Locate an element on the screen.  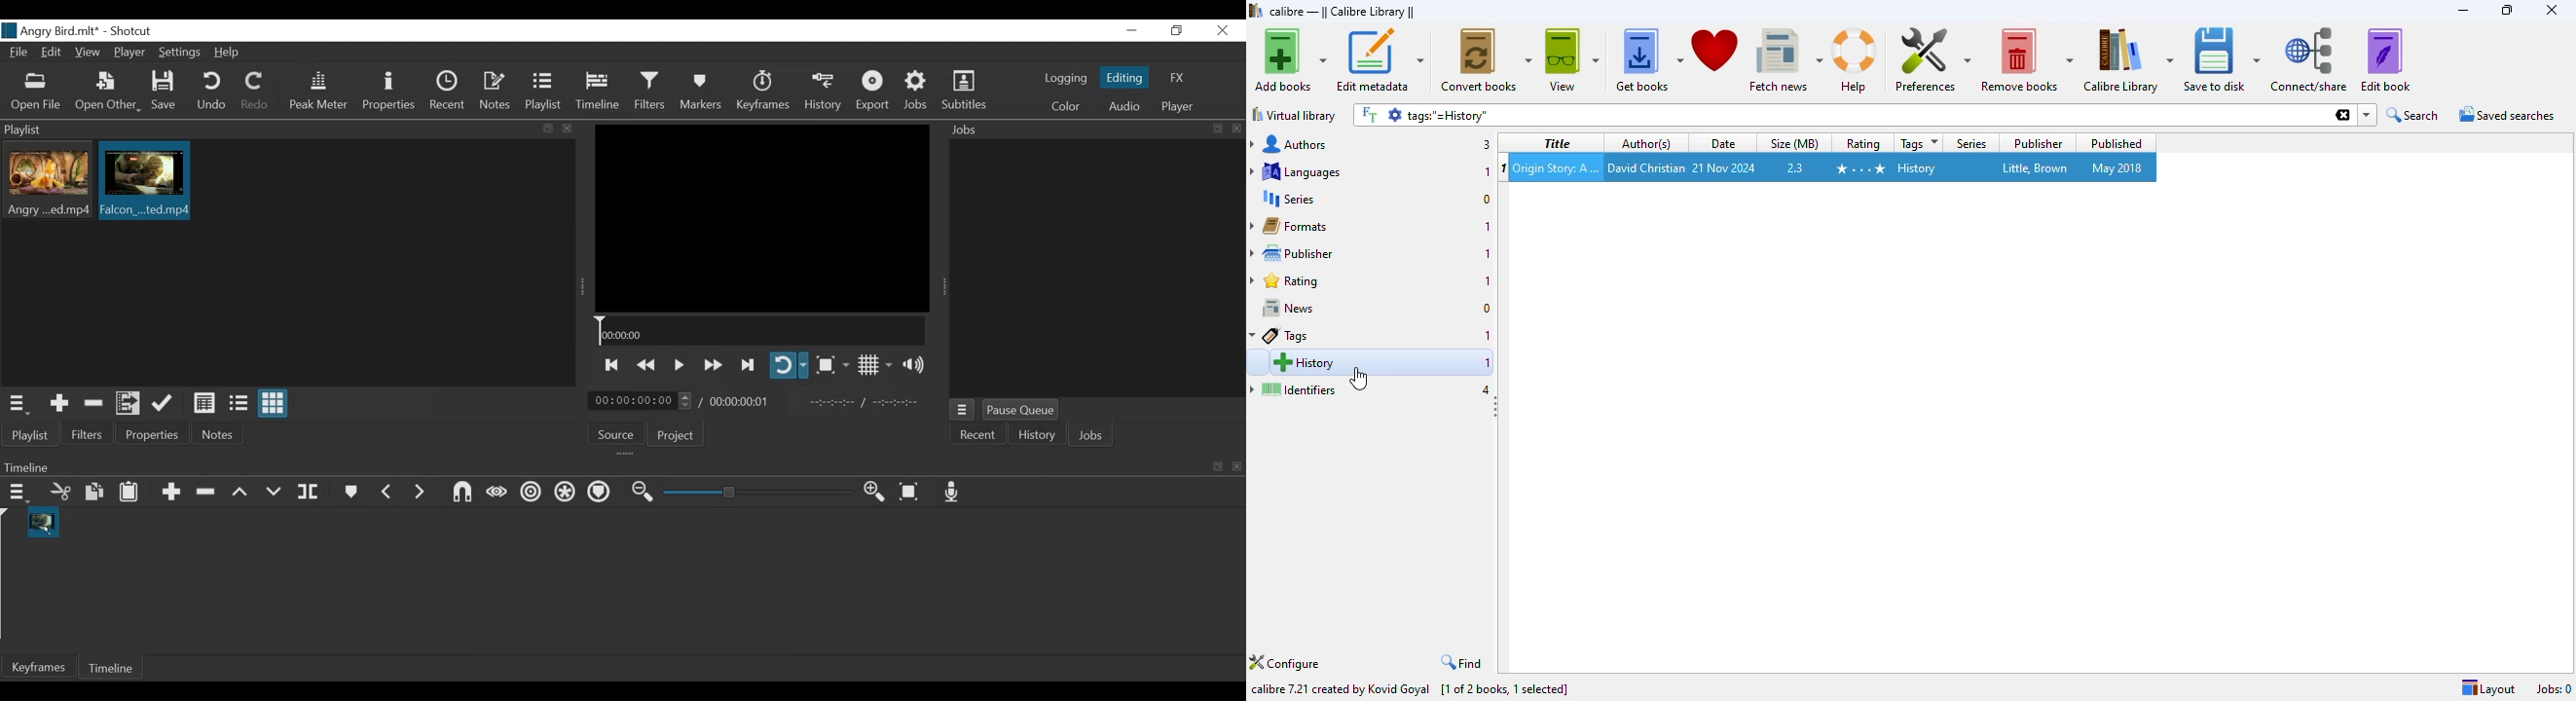
View is located at coordinates (88, 53).